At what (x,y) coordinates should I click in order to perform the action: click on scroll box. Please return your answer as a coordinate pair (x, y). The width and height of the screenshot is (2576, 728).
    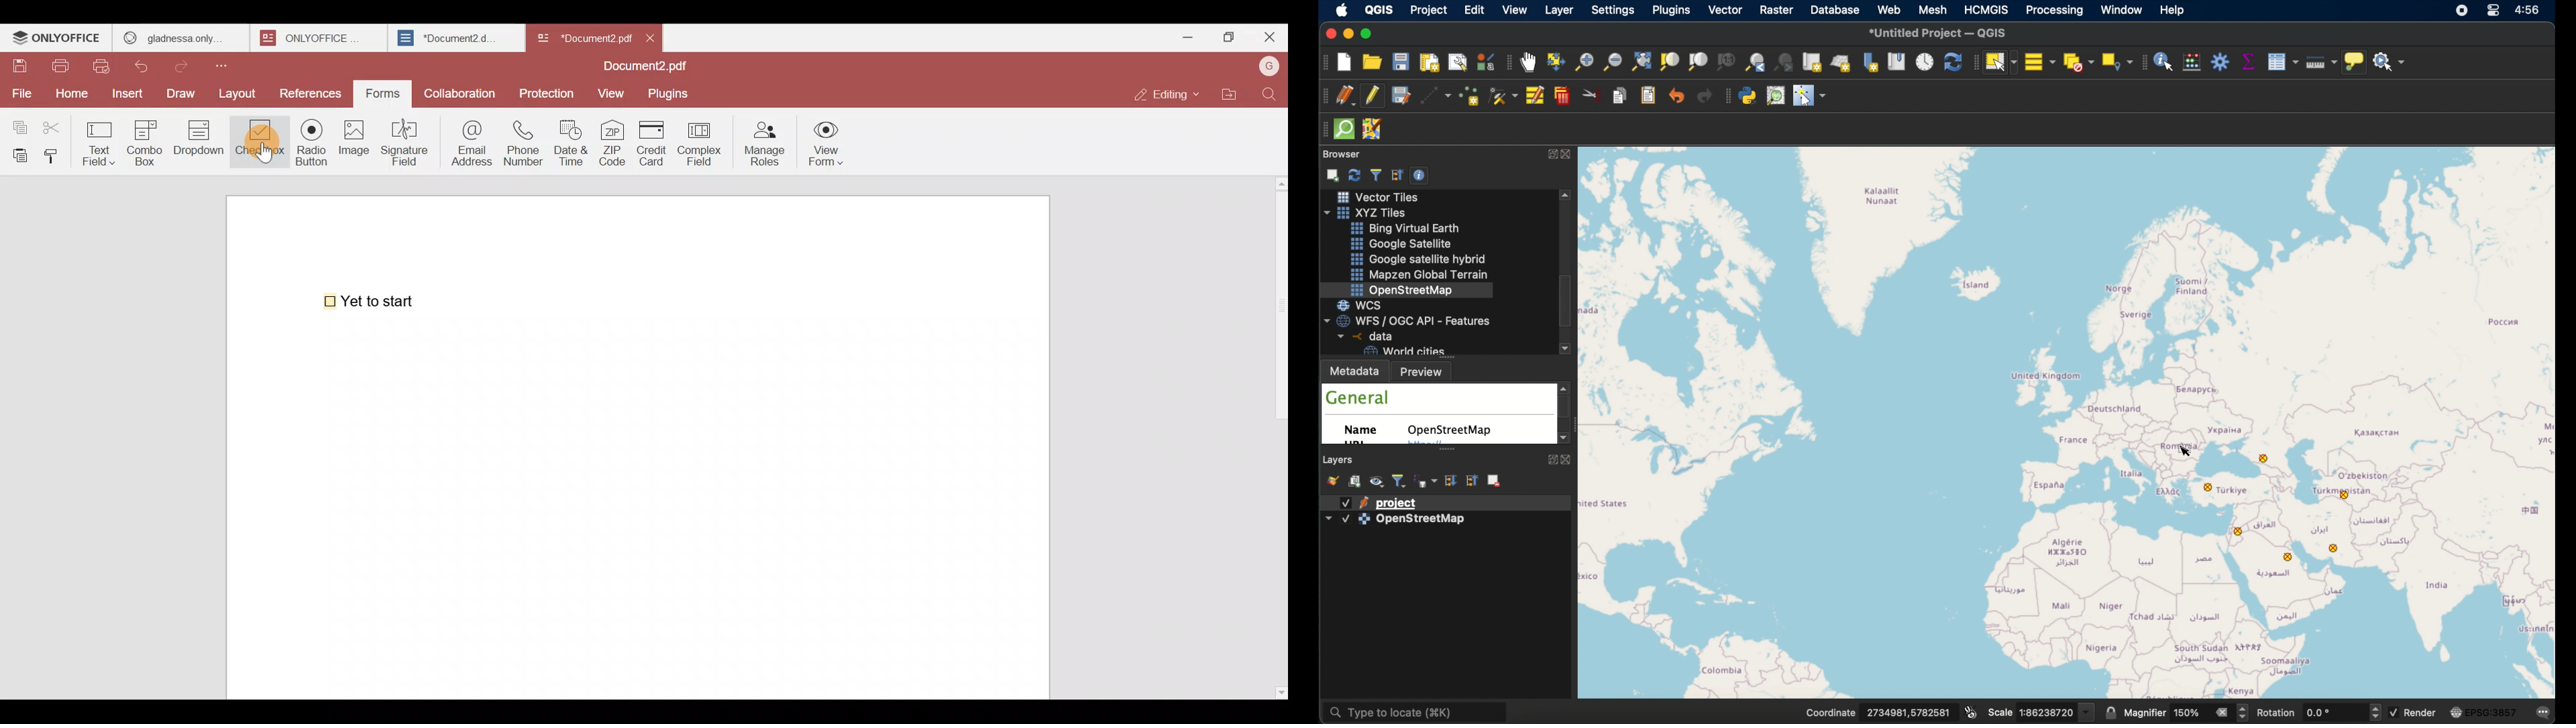
    Looking at the image, I should click on (1568, 302).